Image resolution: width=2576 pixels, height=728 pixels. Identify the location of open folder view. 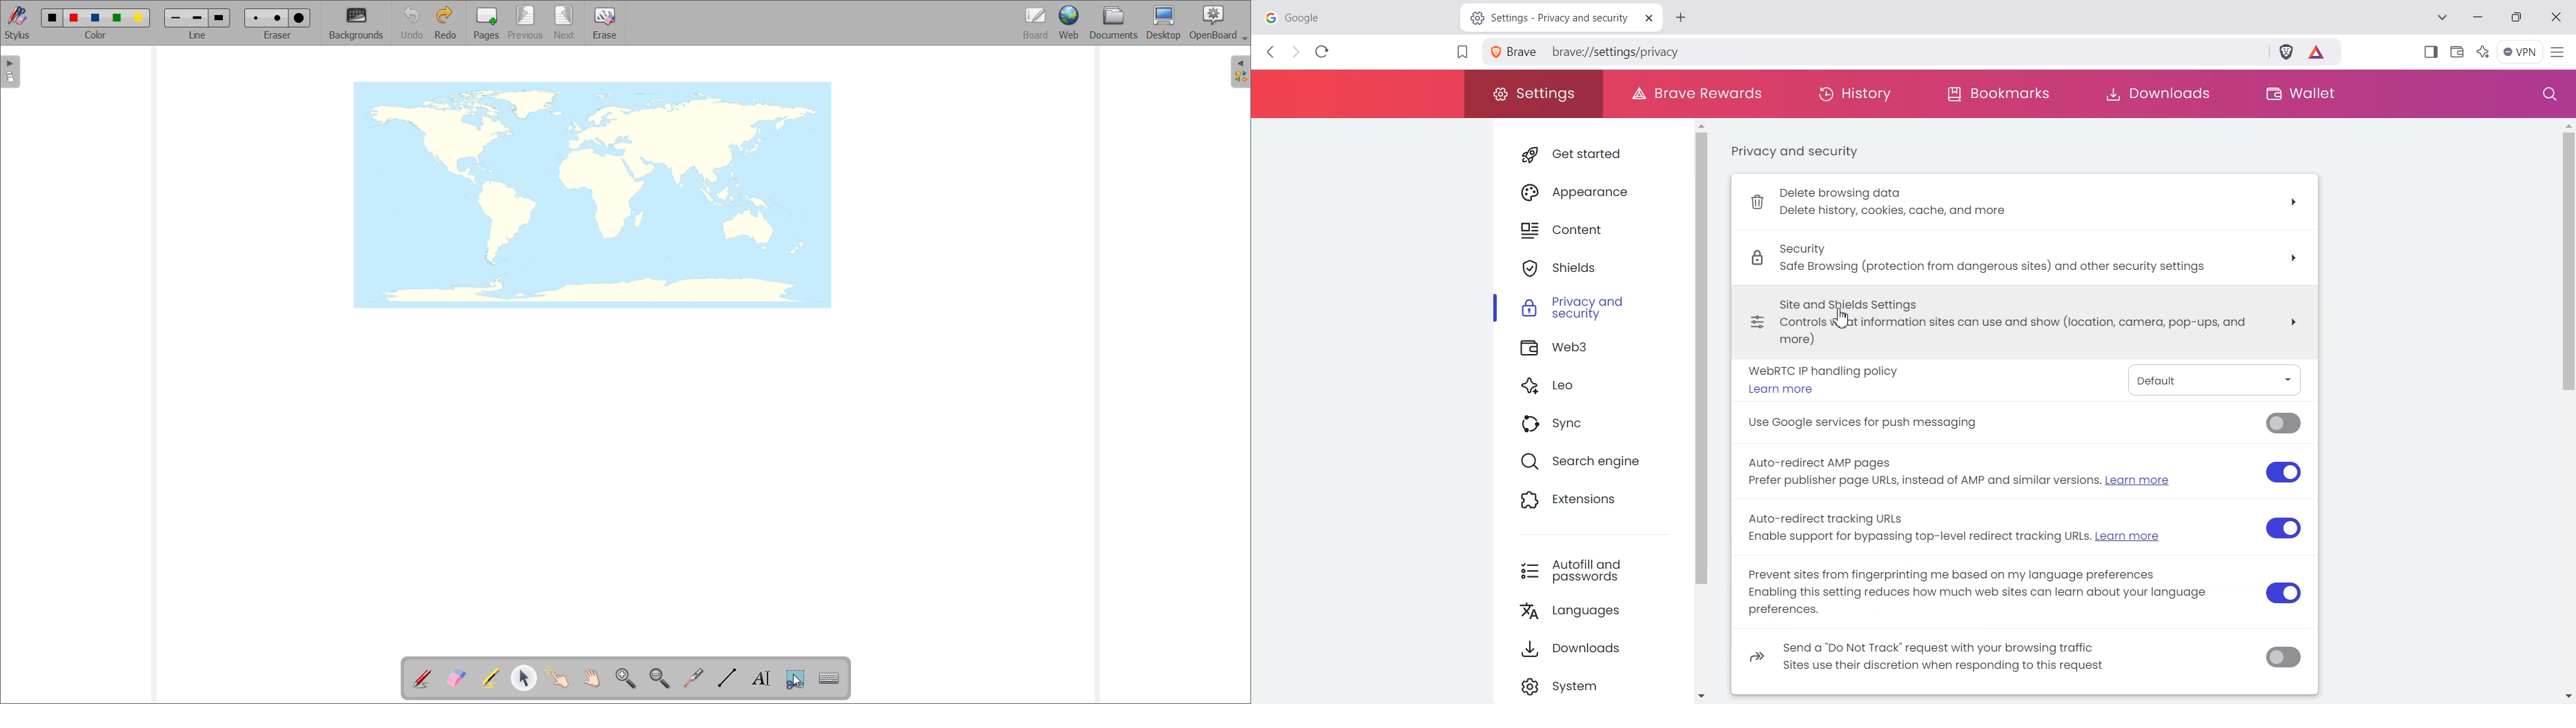
(1241, 72).